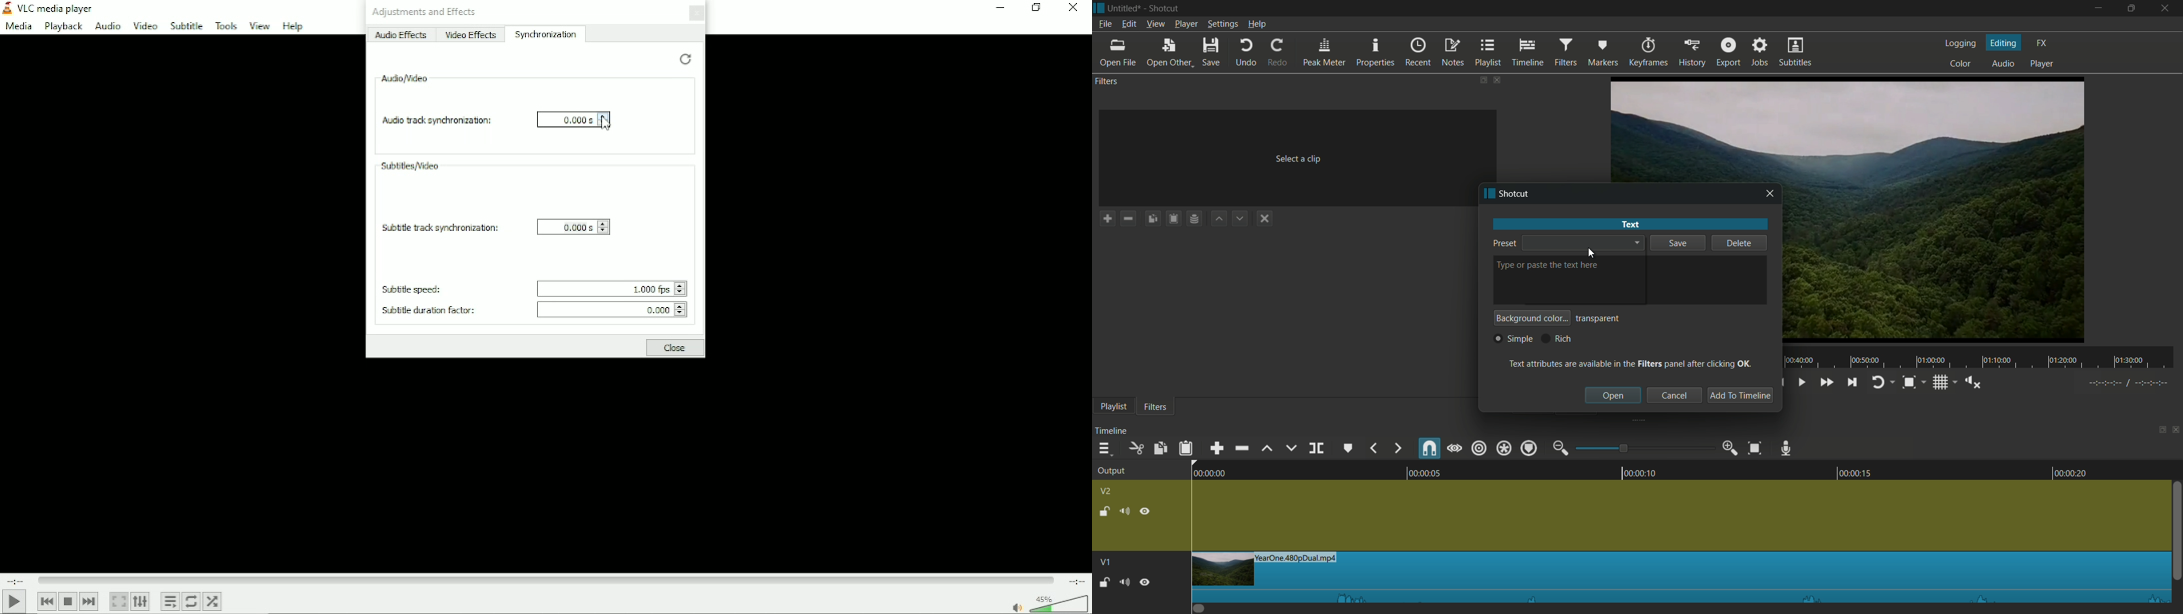 The height and width of the screenshot is (616, 2184). What do you see at coordinates (1761, 53) in the screenshot?
I see `jobs` at bounding box center [1761, 53].